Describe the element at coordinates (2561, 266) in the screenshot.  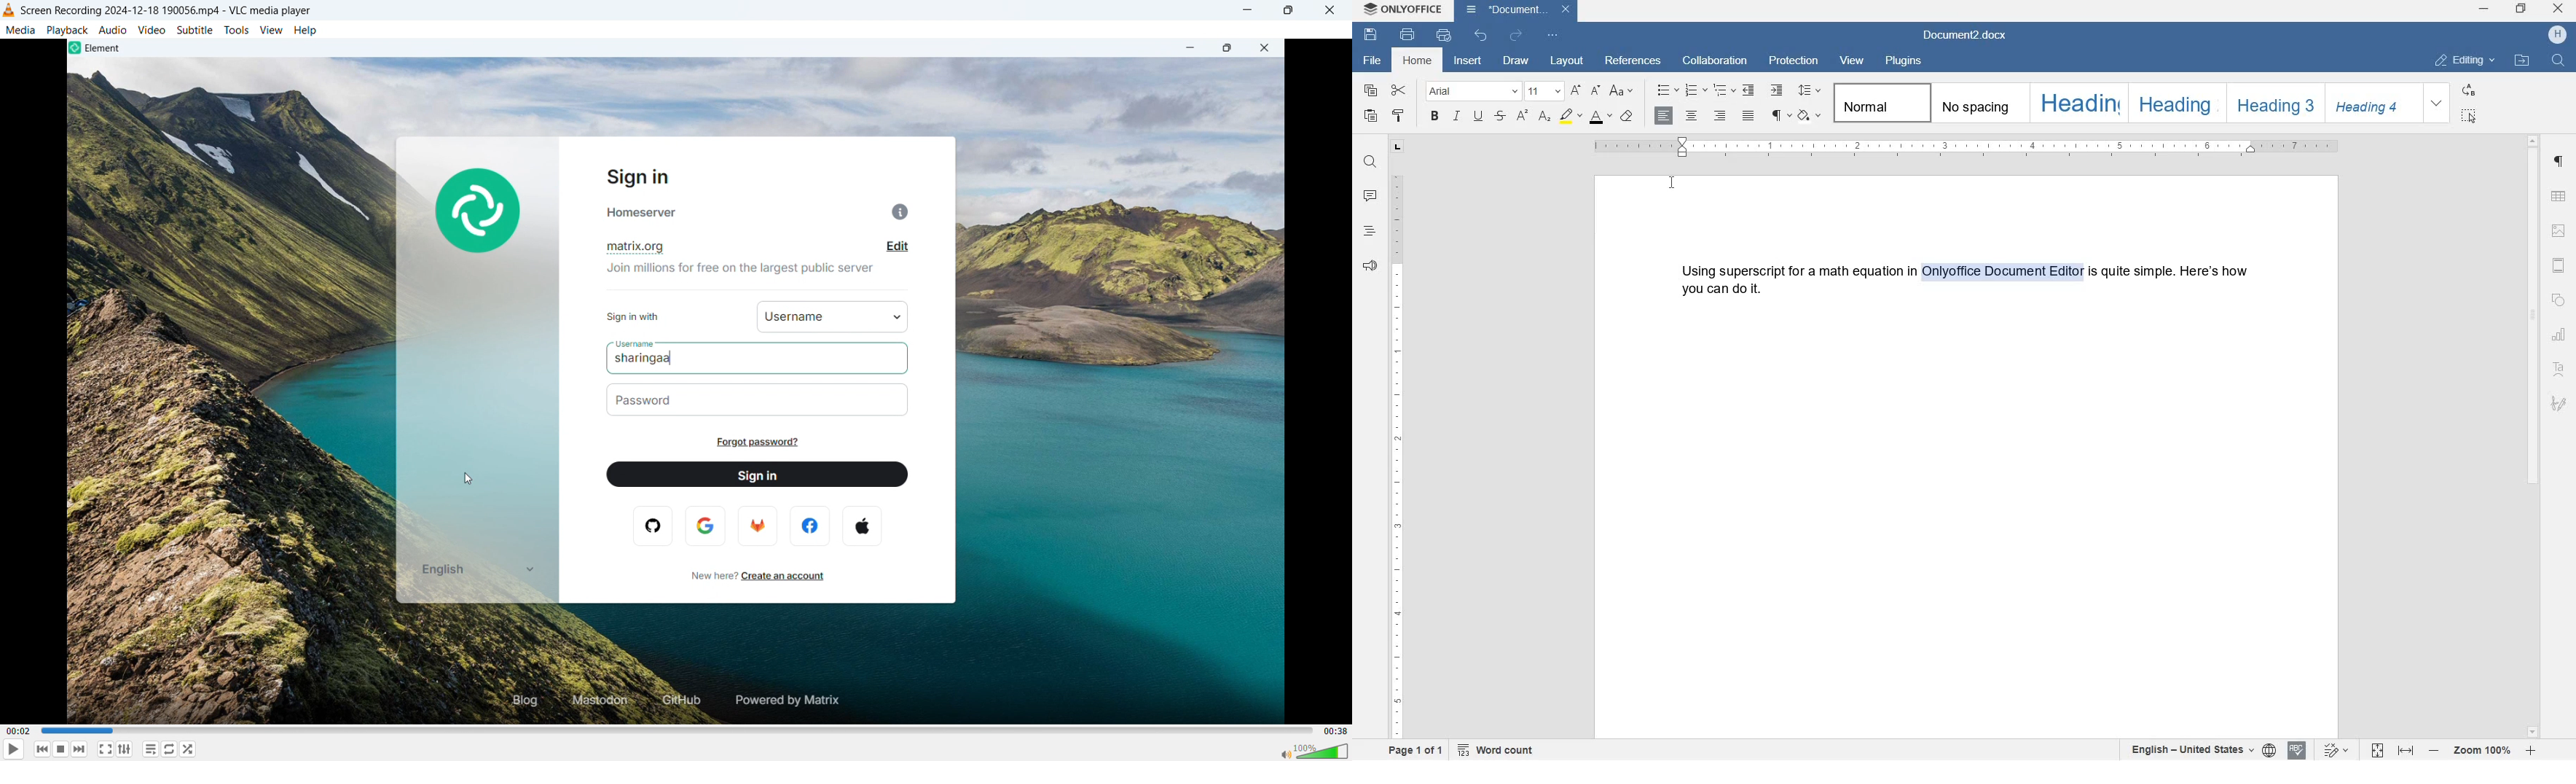
I see `header & footer` at that location.